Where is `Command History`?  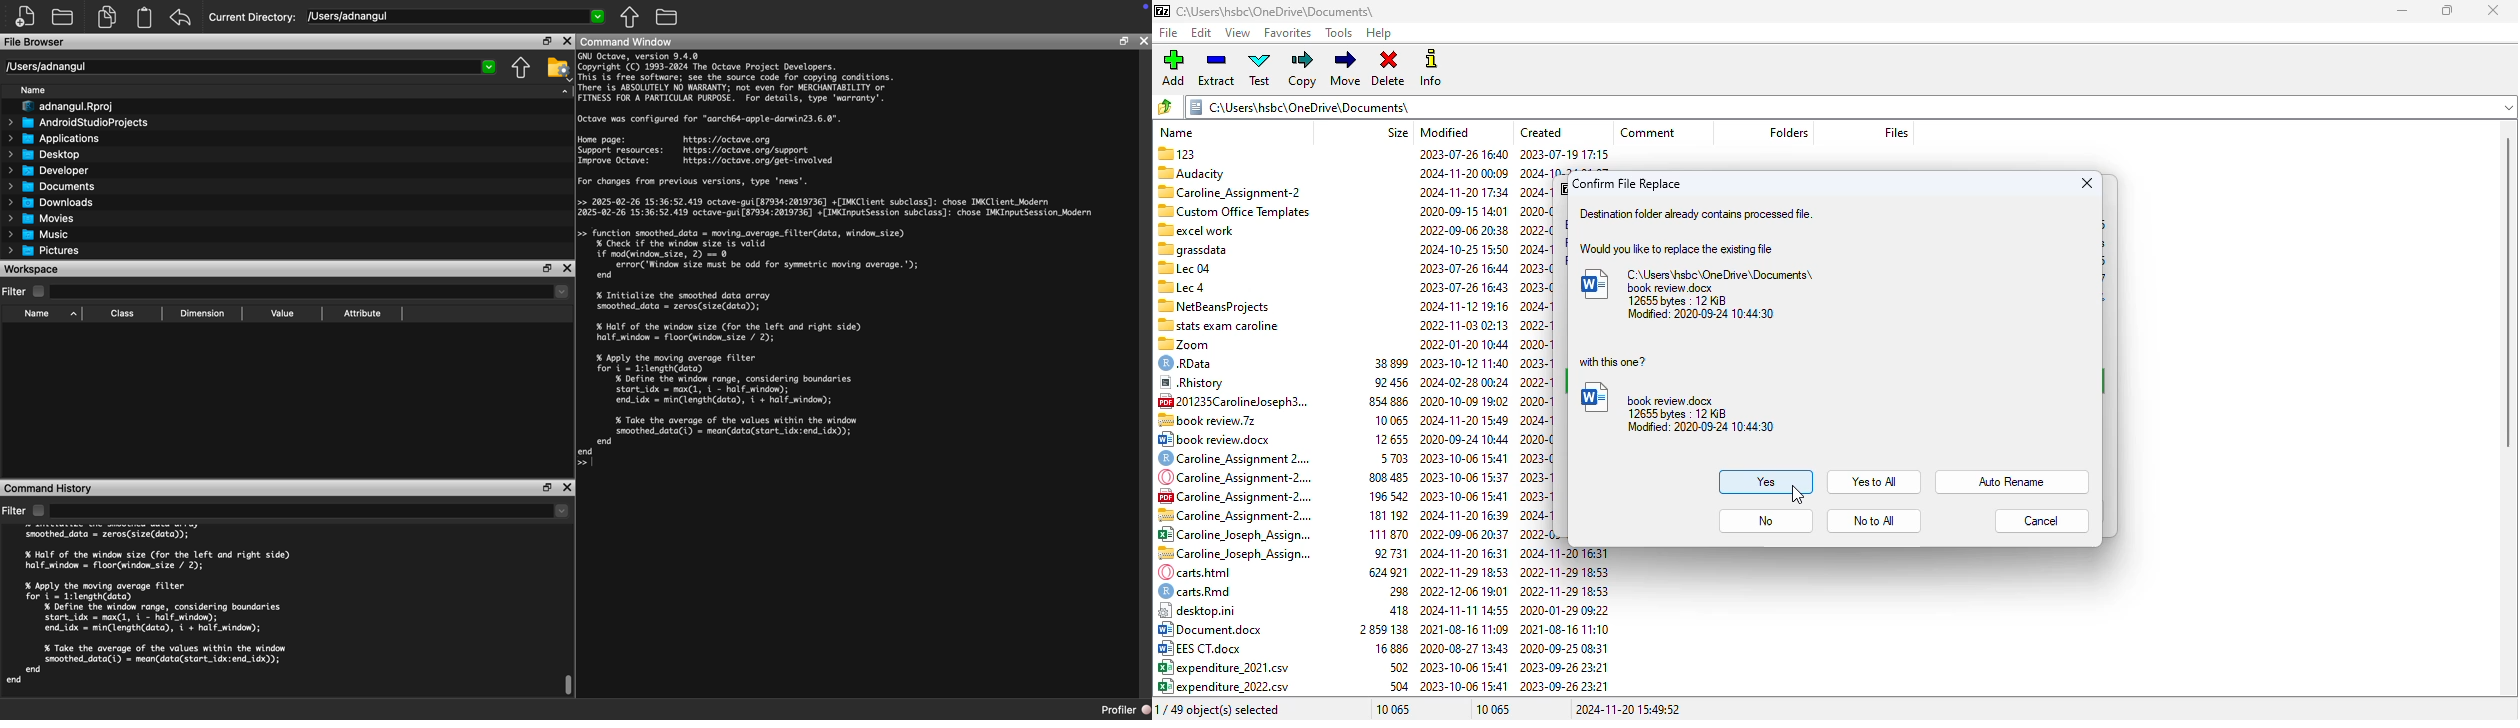 Command History is located at coordinates (48, 488).